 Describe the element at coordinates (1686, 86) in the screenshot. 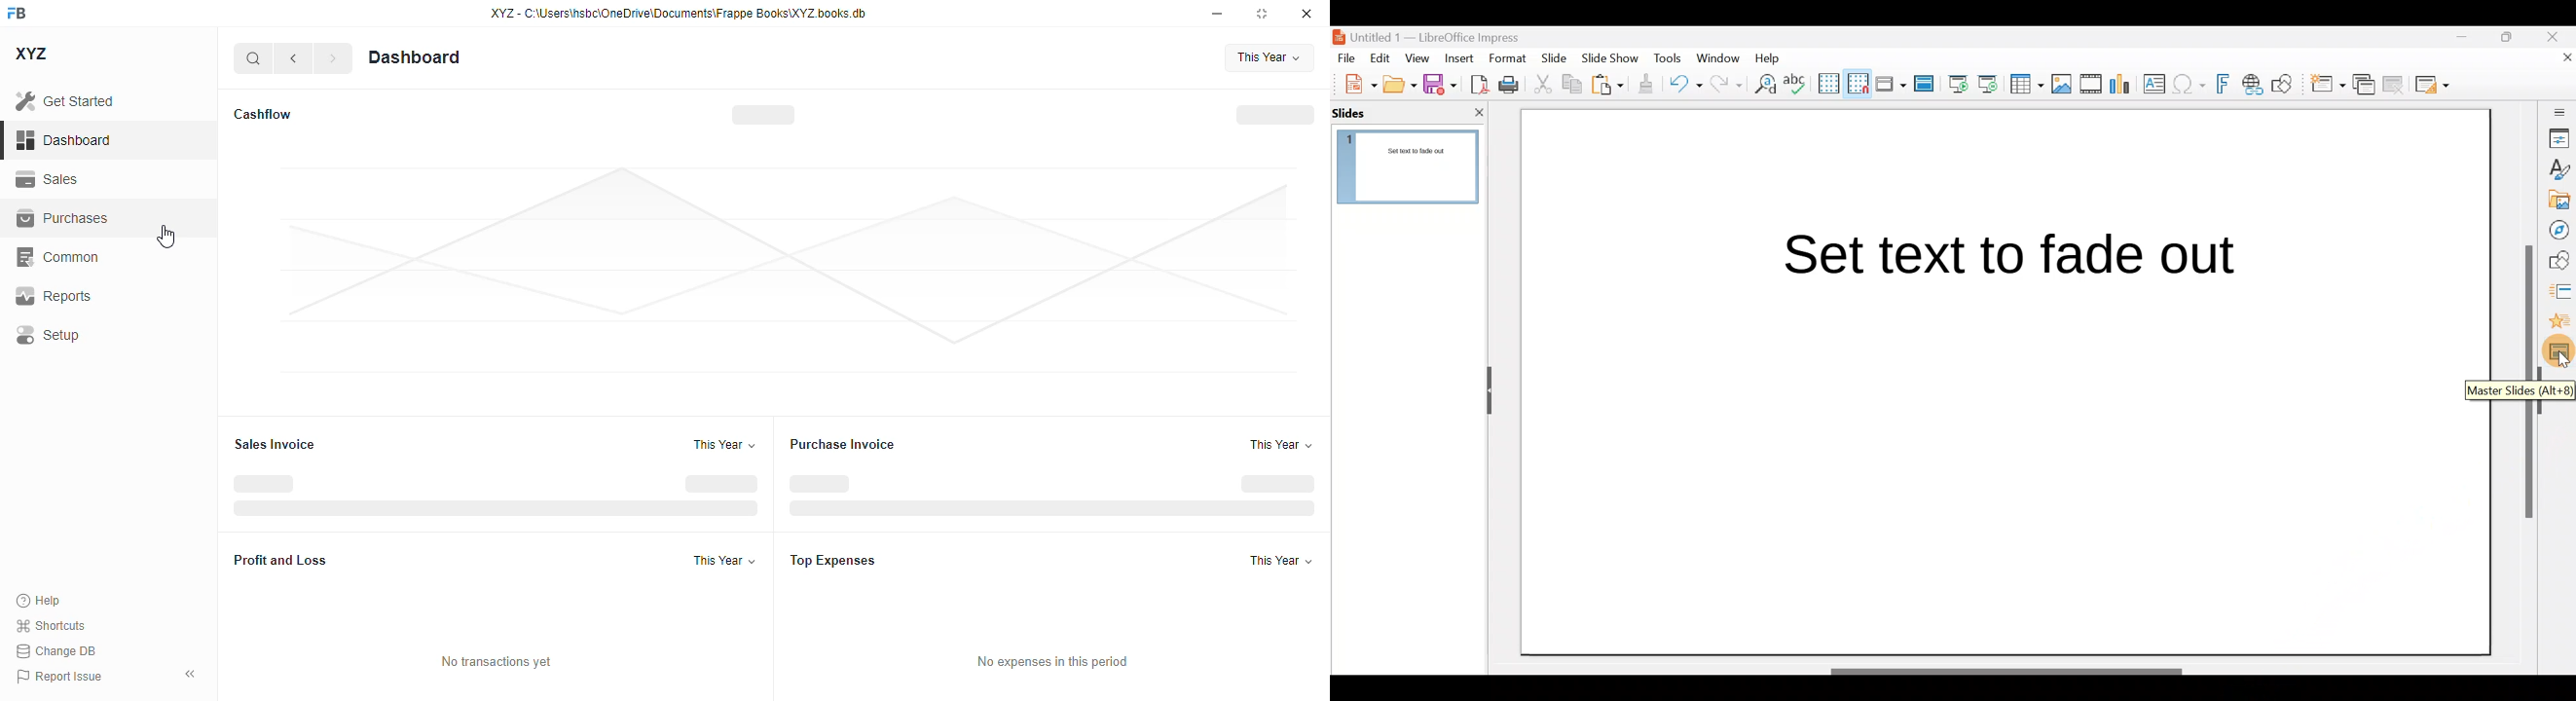

I see `Undo` at that location.